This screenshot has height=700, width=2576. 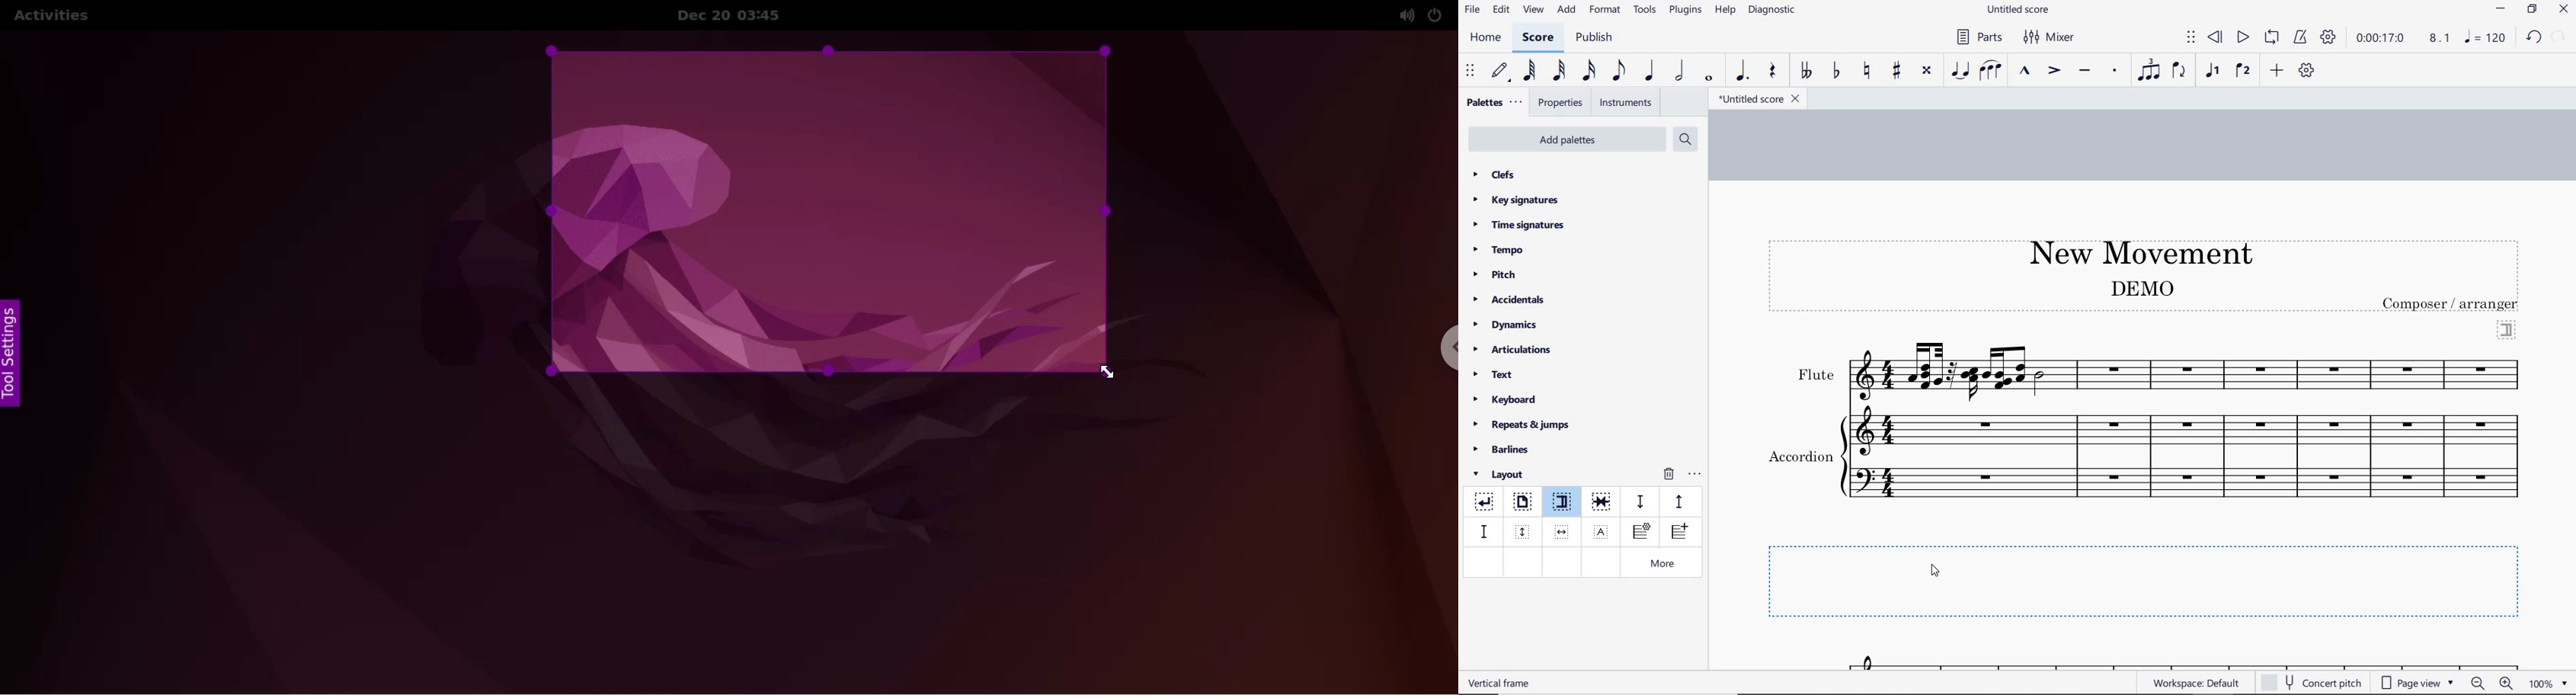 What do you see at coordinates (1619, 73) in the screenshot?
I see `eighth note` at bounding box center [1619, 73].